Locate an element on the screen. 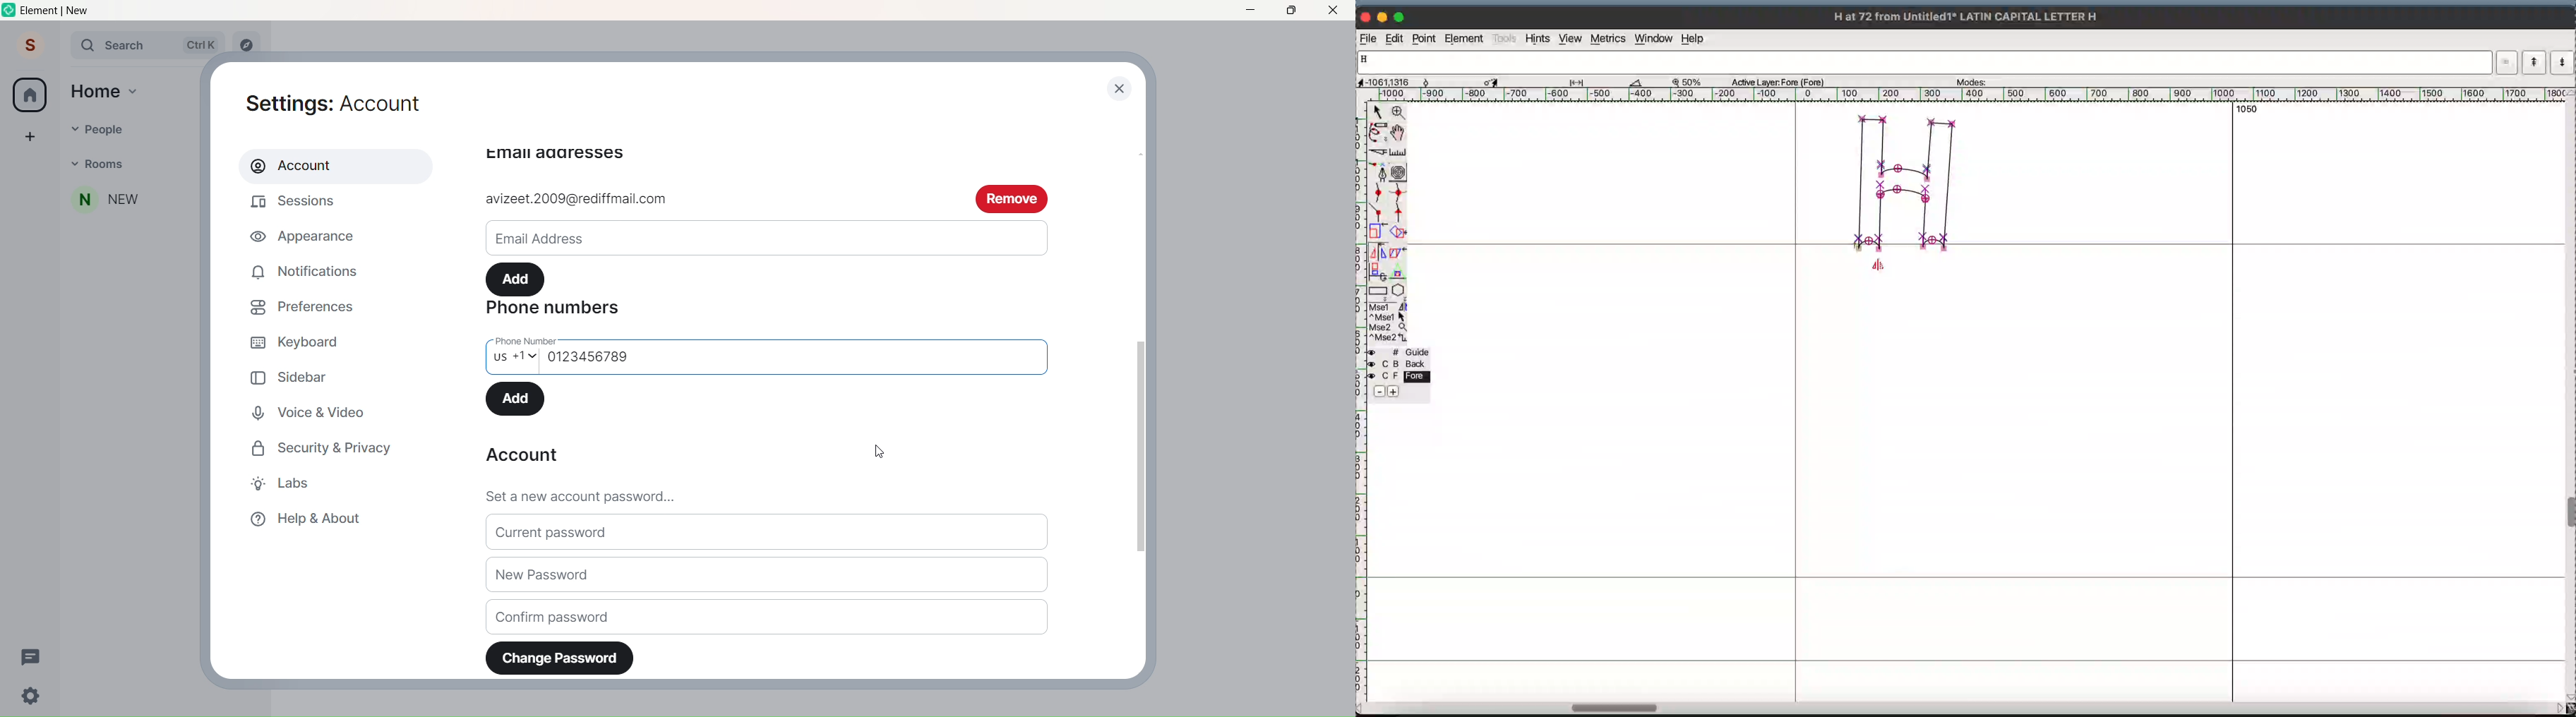 The image size is (2576, 728). Expand is located at coordinates (59, 47).